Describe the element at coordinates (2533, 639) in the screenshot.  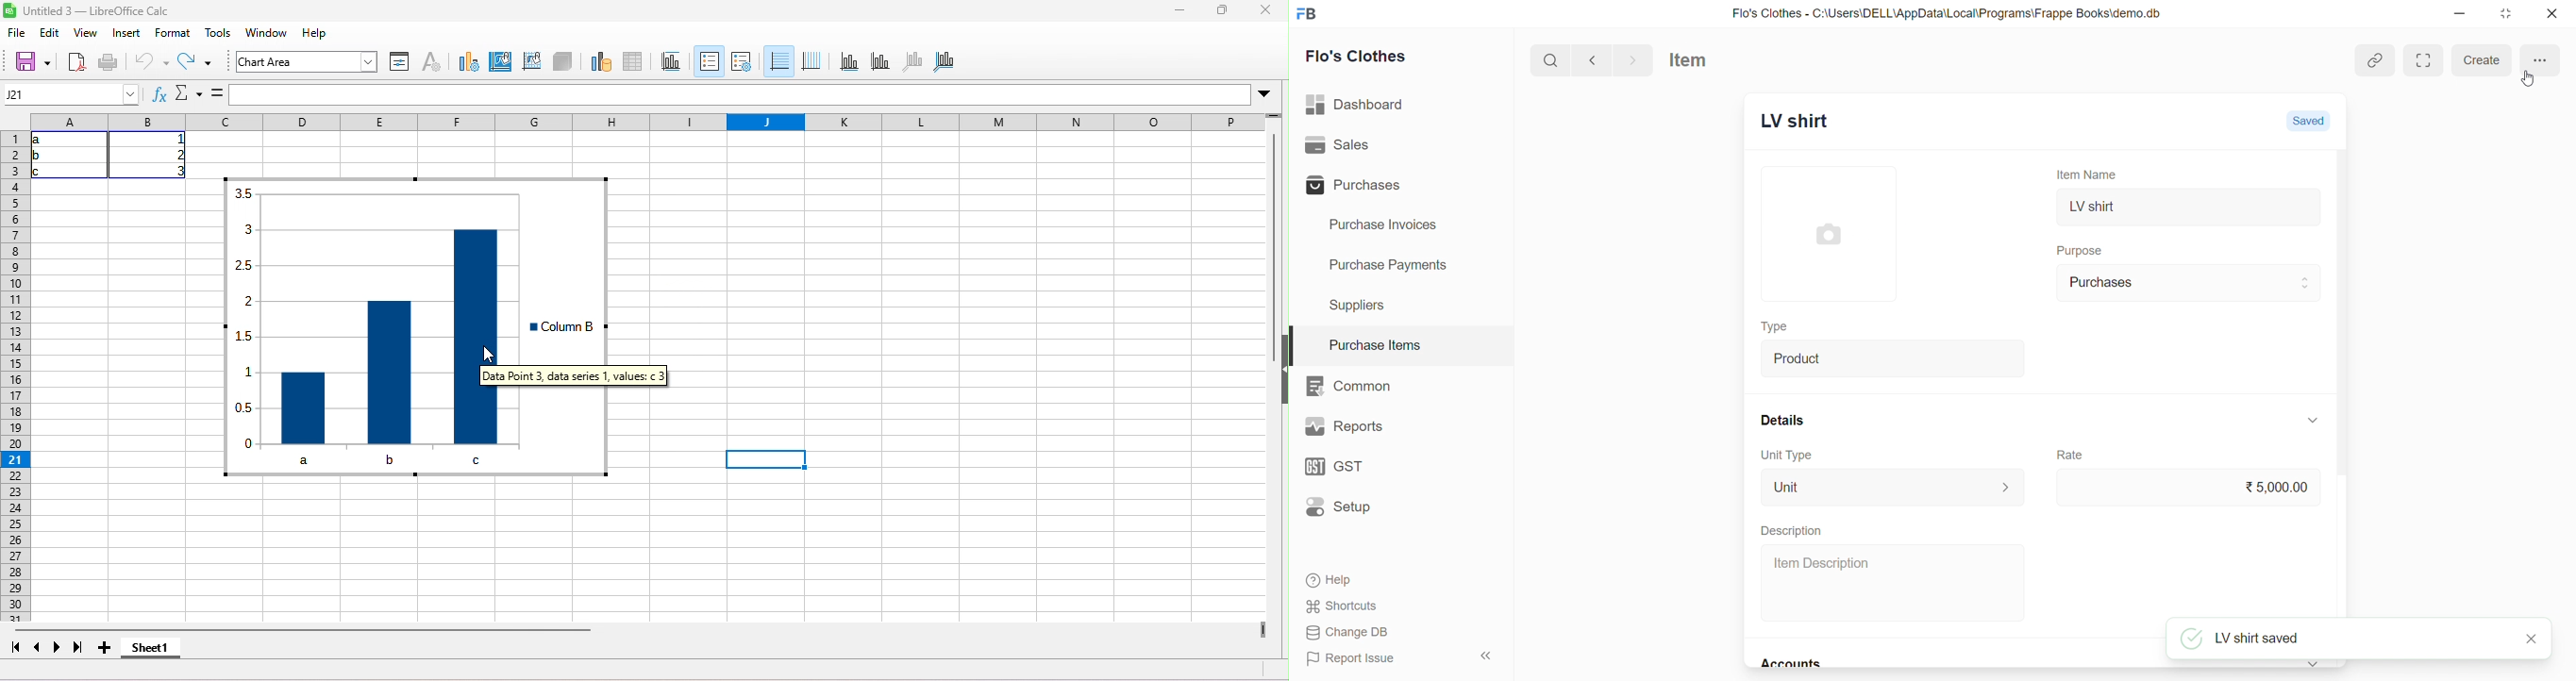
I see `close` at that location.